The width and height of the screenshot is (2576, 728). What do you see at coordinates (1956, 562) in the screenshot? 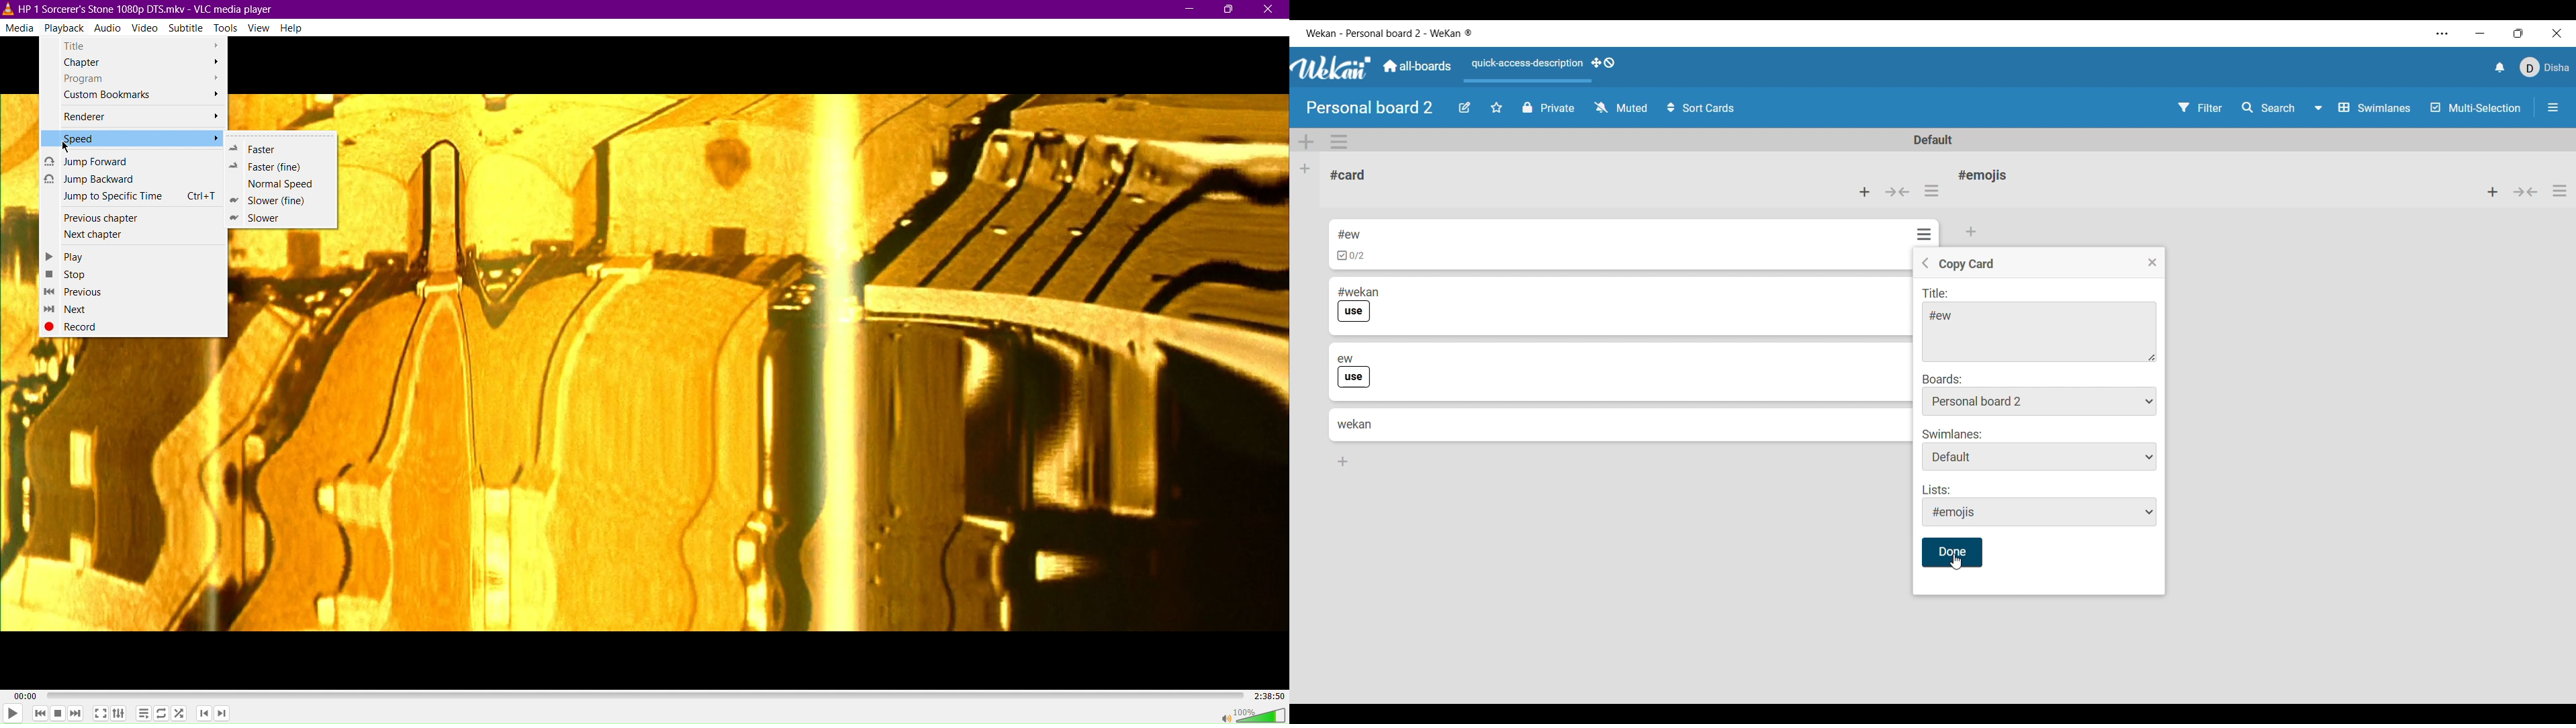
I see `Cursor clicking on Done` at bounding box center [1956, 562].